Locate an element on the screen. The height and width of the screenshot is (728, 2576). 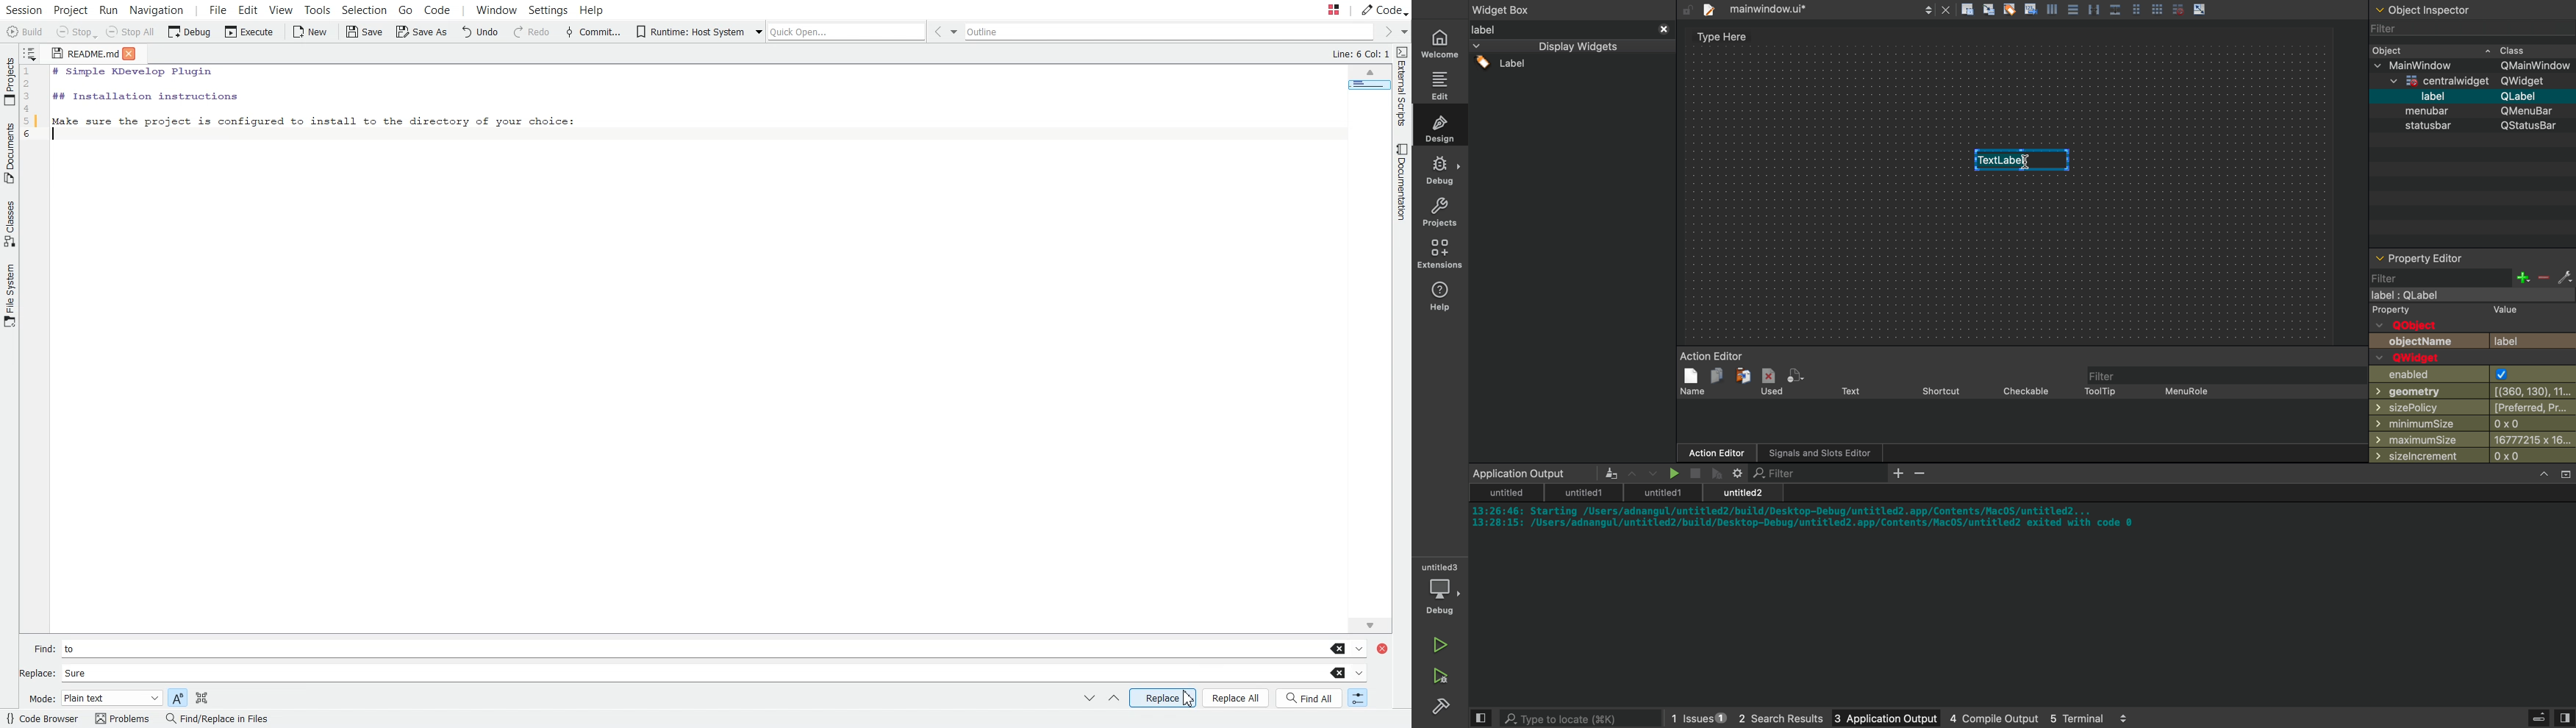
Quick Open is located at coordinates (837, 29).